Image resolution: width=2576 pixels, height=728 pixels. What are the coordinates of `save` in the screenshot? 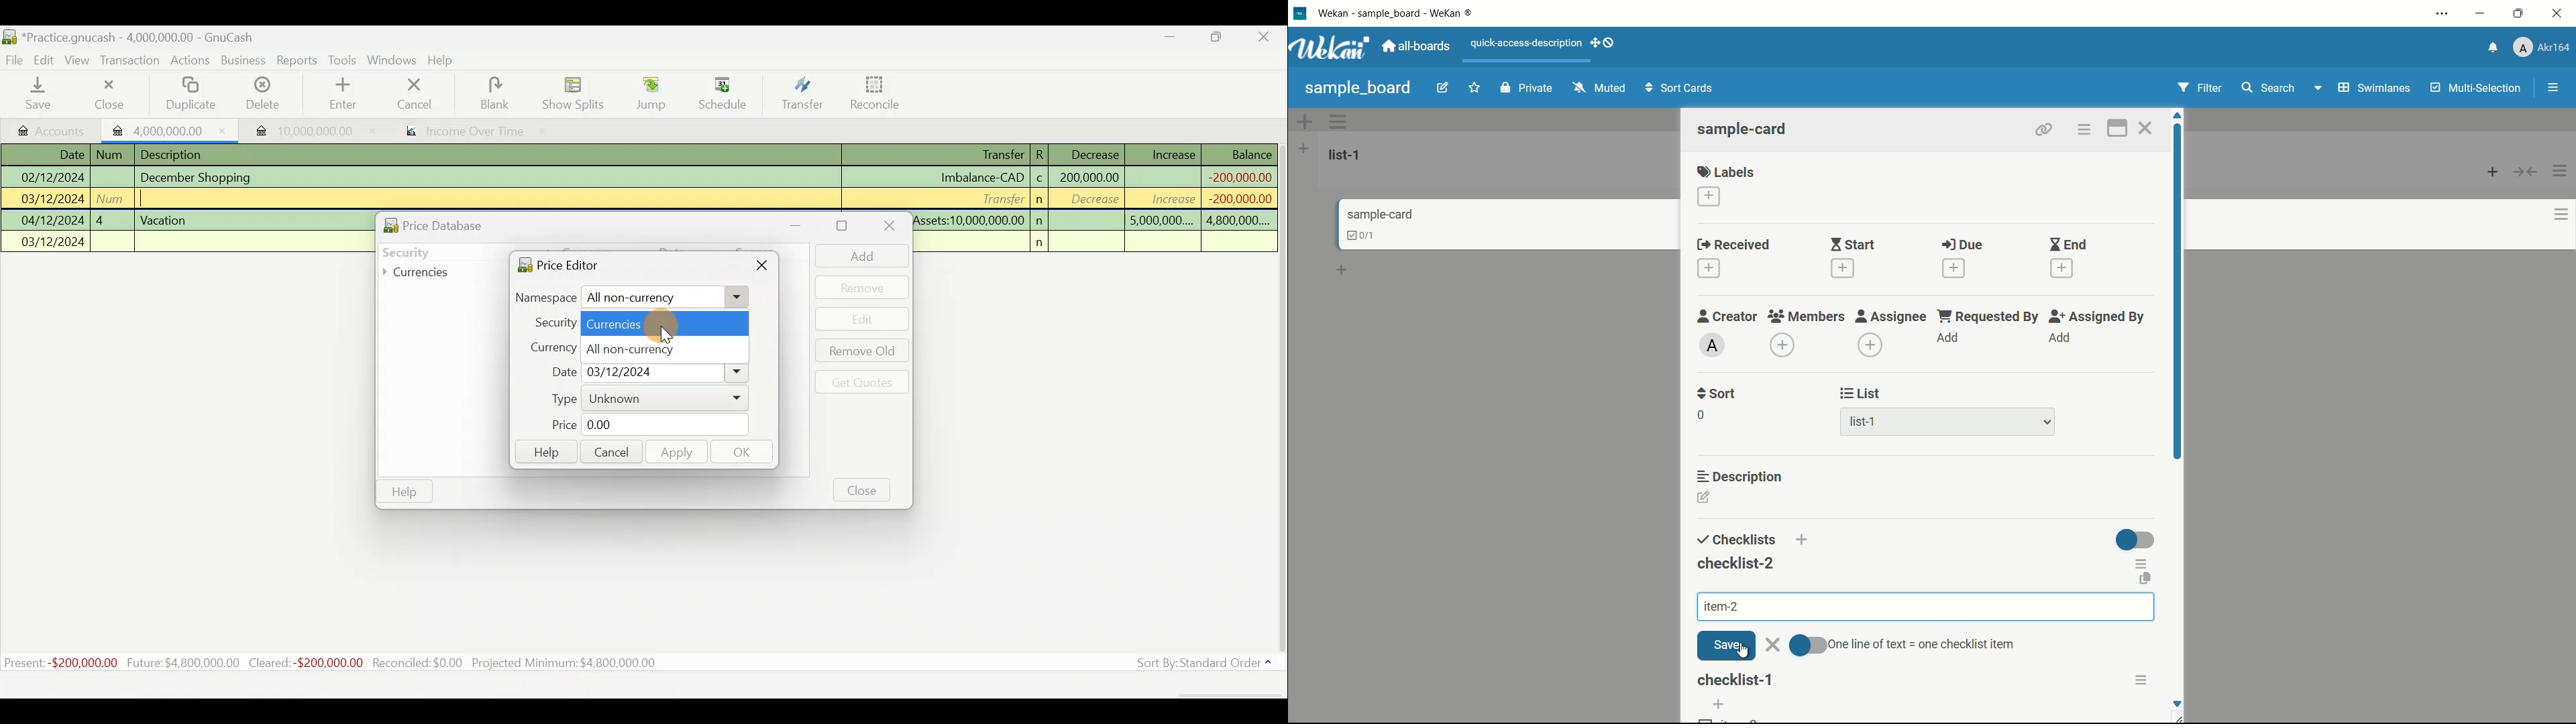 It's located at (1726, 646).